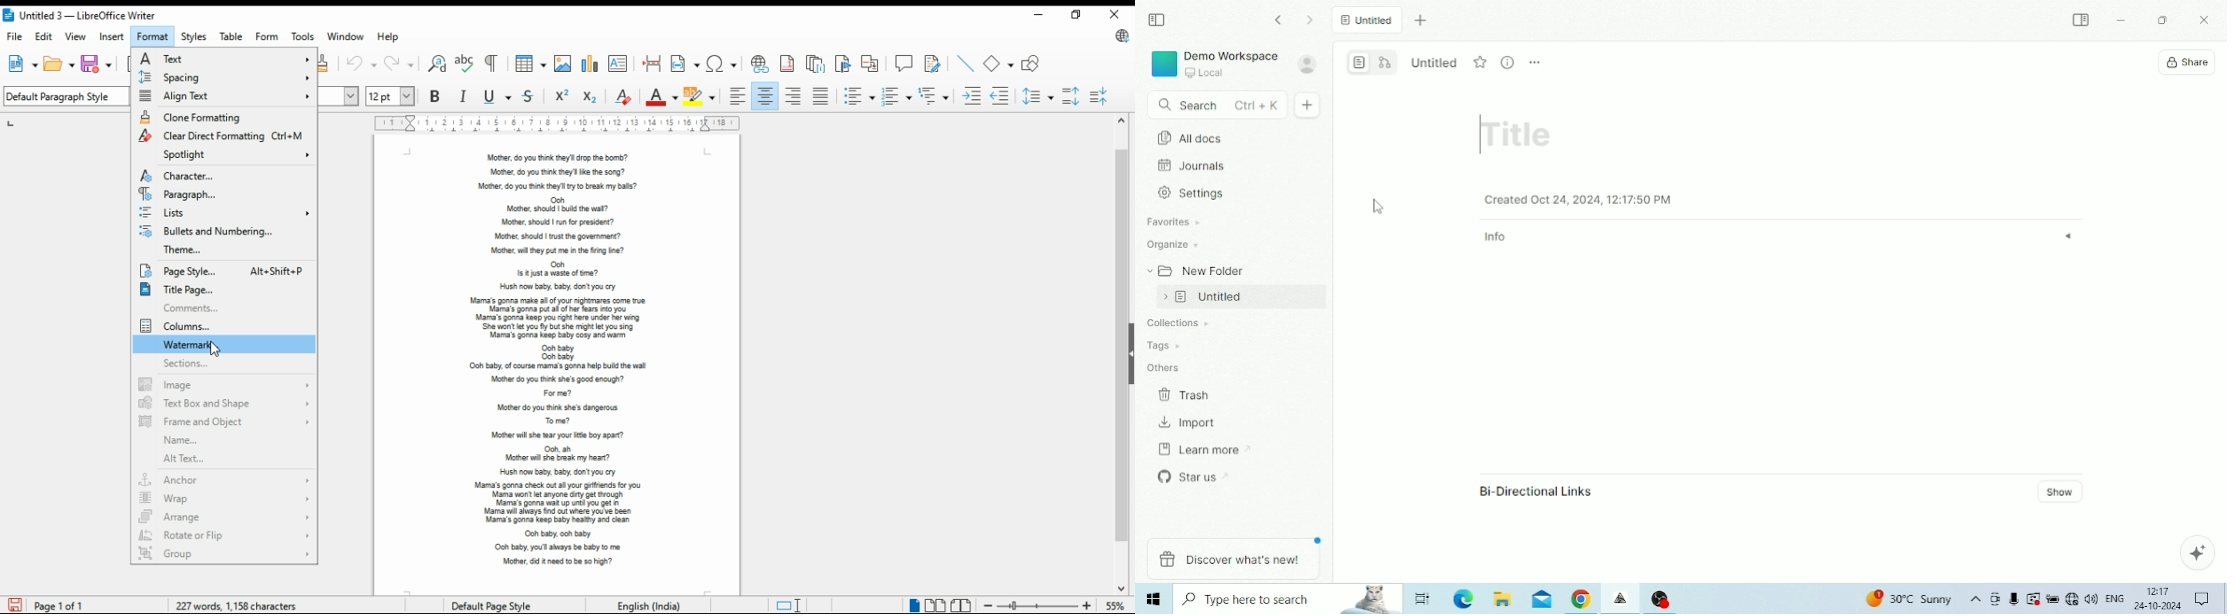  Describe the element at coordinates (933, 95) in the screenshot. I see `select outline format` at that location.